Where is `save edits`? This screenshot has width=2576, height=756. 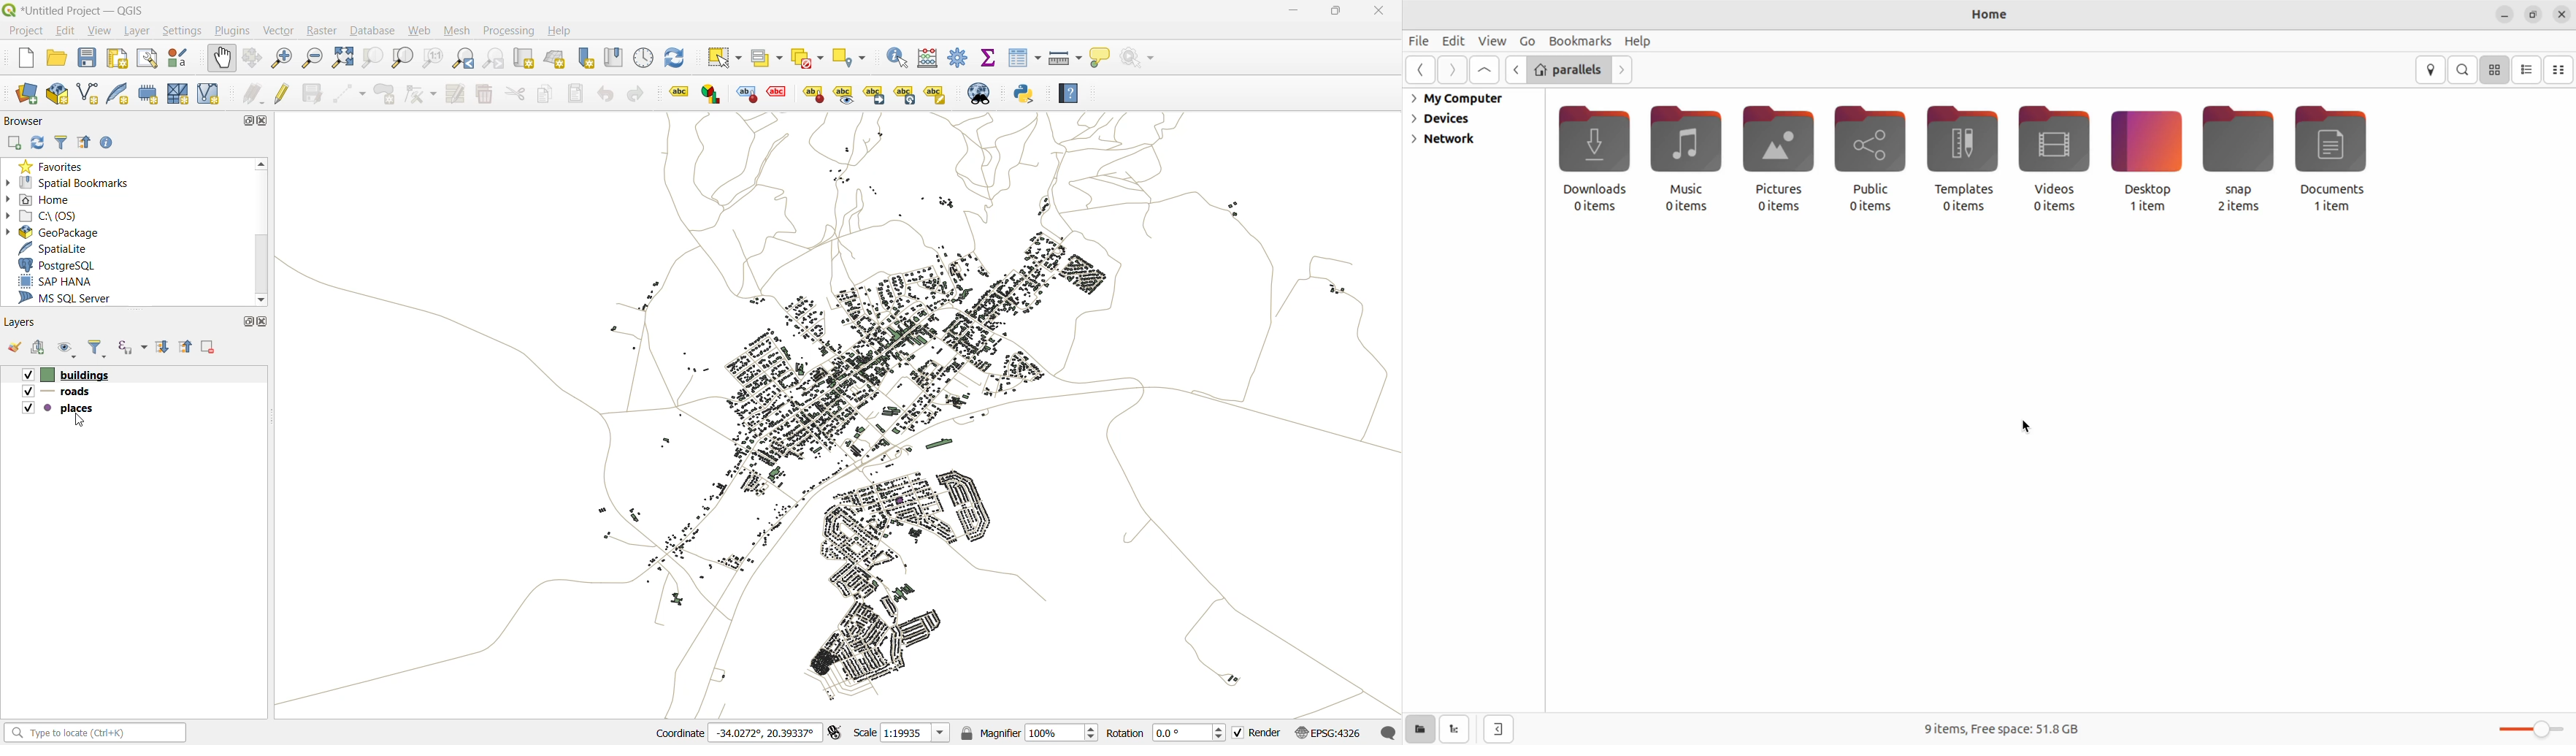
save edits is located at coordinates (314, 93).